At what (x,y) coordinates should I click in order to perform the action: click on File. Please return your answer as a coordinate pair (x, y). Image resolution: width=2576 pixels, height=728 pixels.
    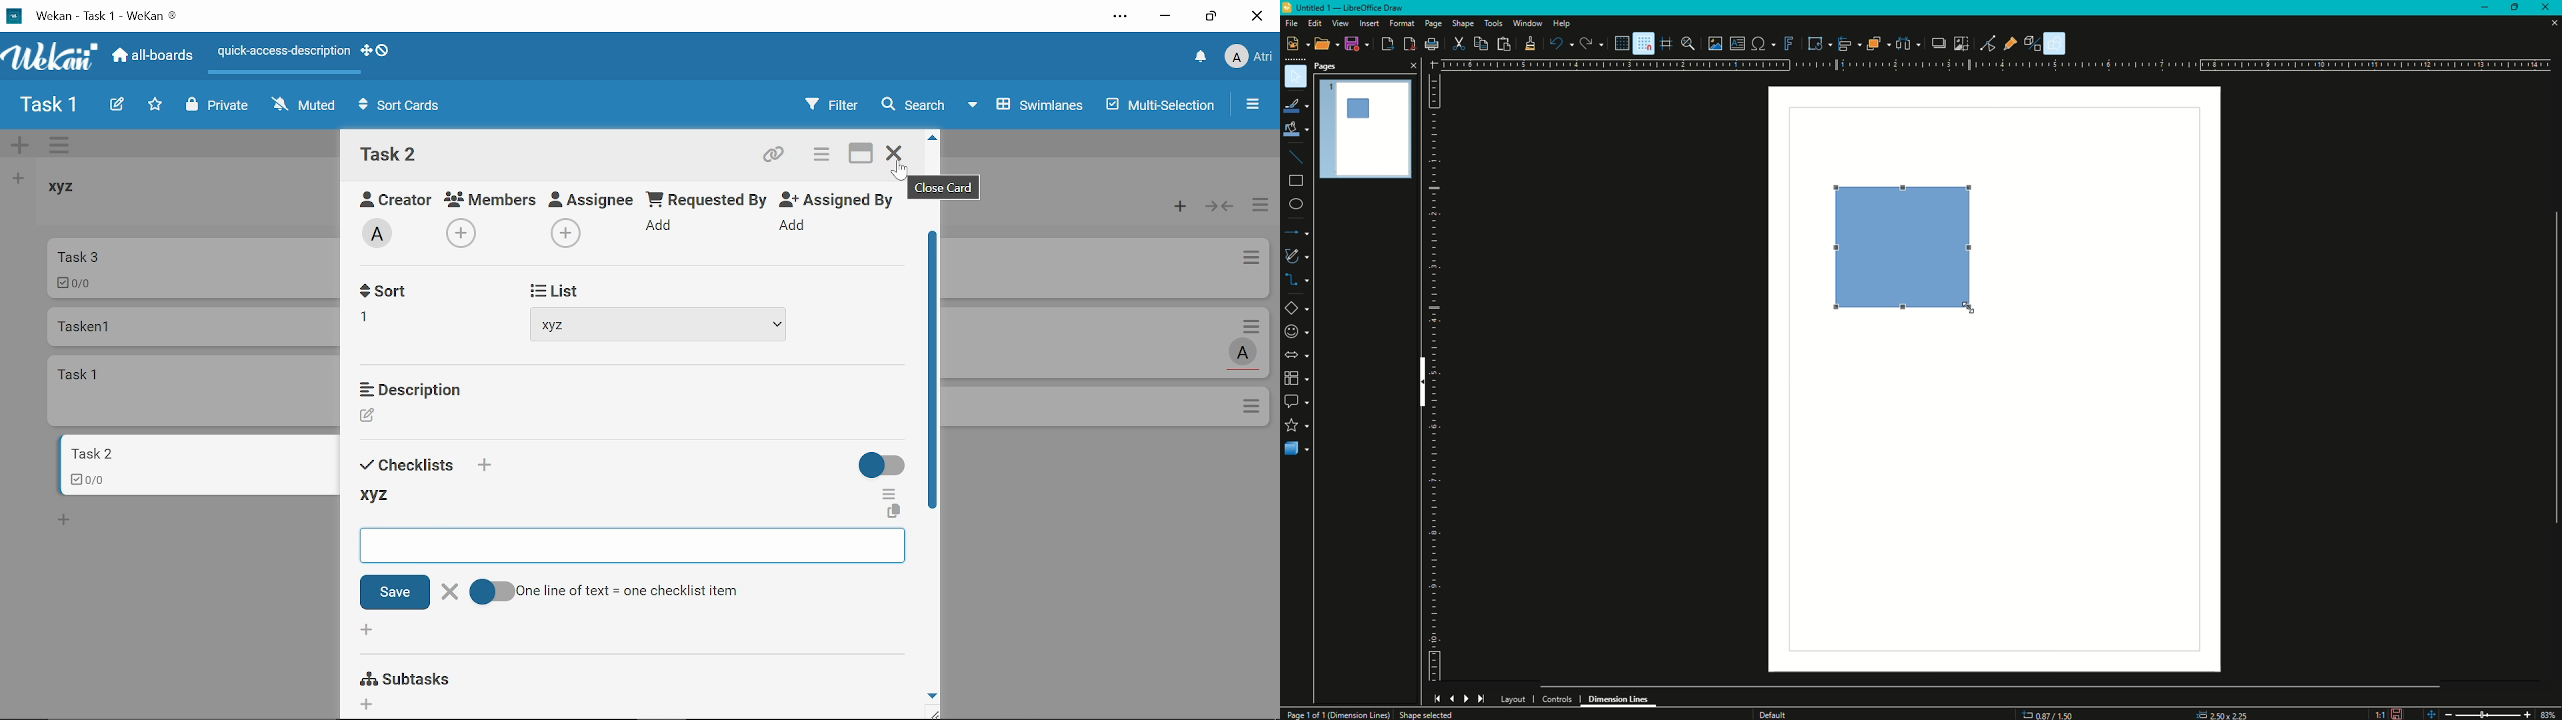
    Looking at the image, I should click on (1291, 23).